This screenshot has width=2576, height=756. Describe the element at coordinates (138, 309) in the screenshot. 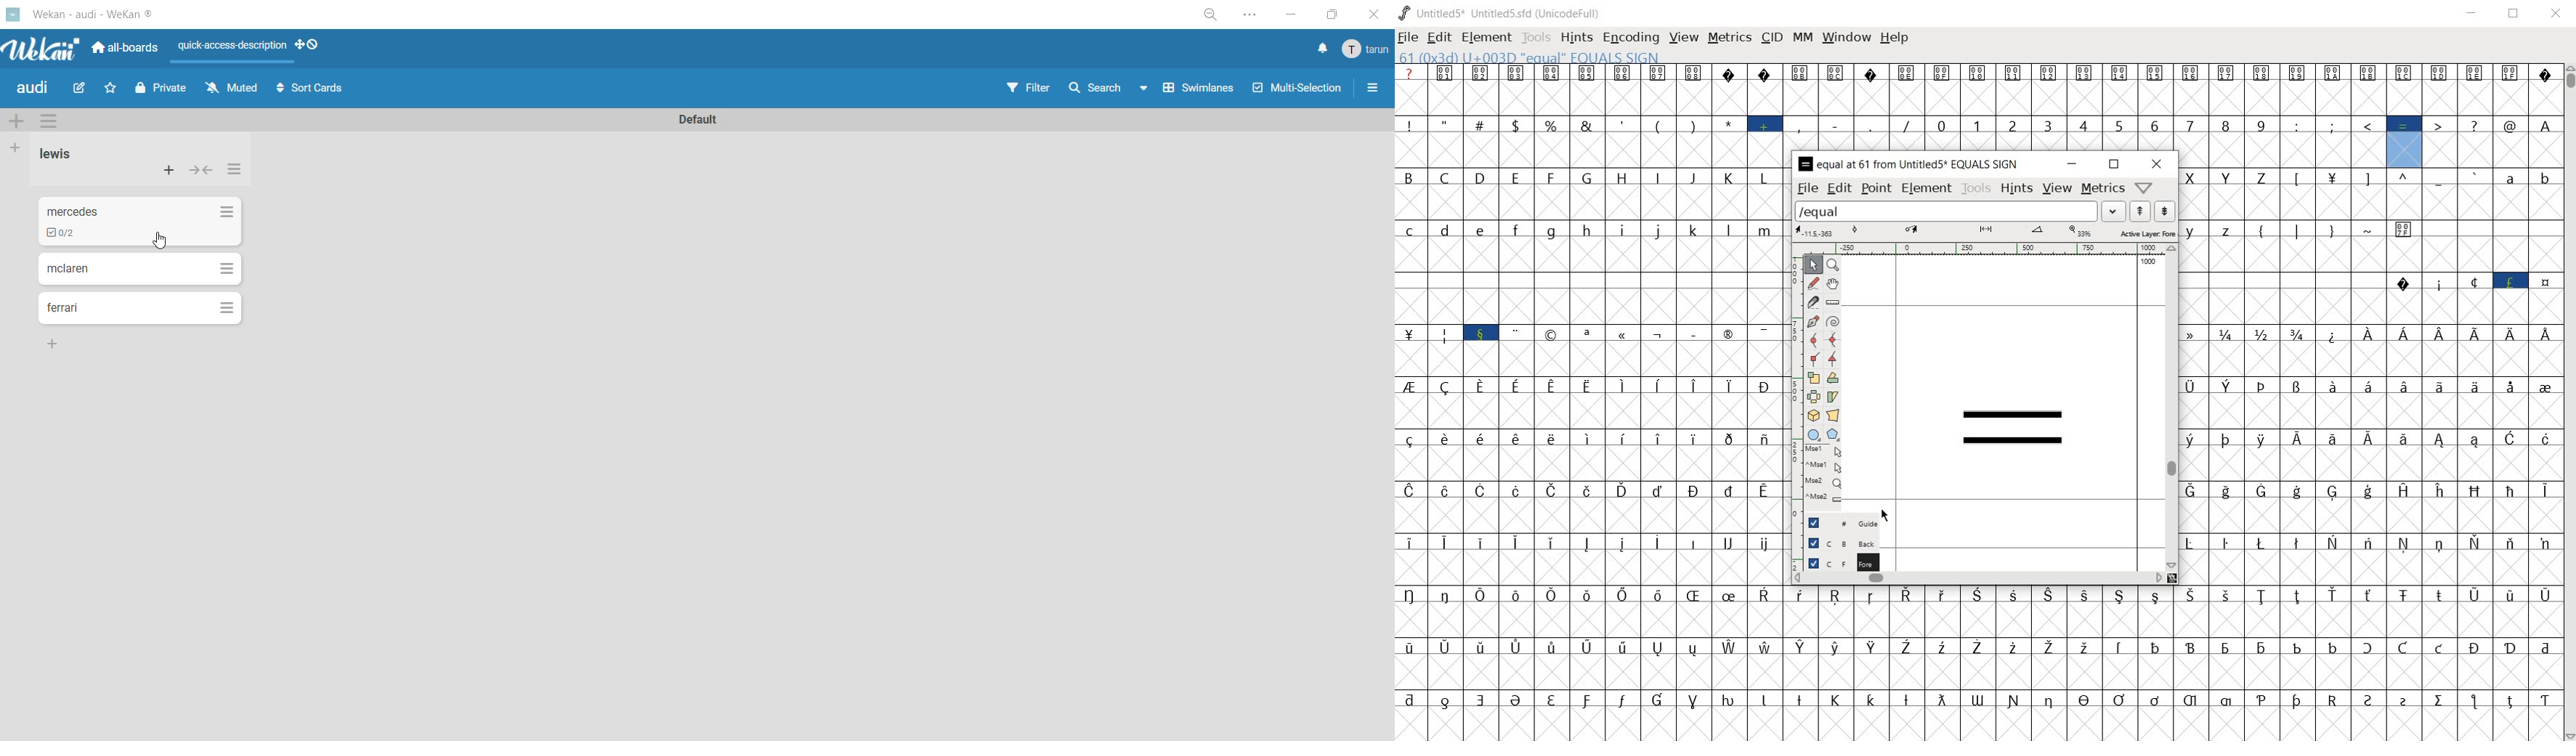

I see `cards` at that location.